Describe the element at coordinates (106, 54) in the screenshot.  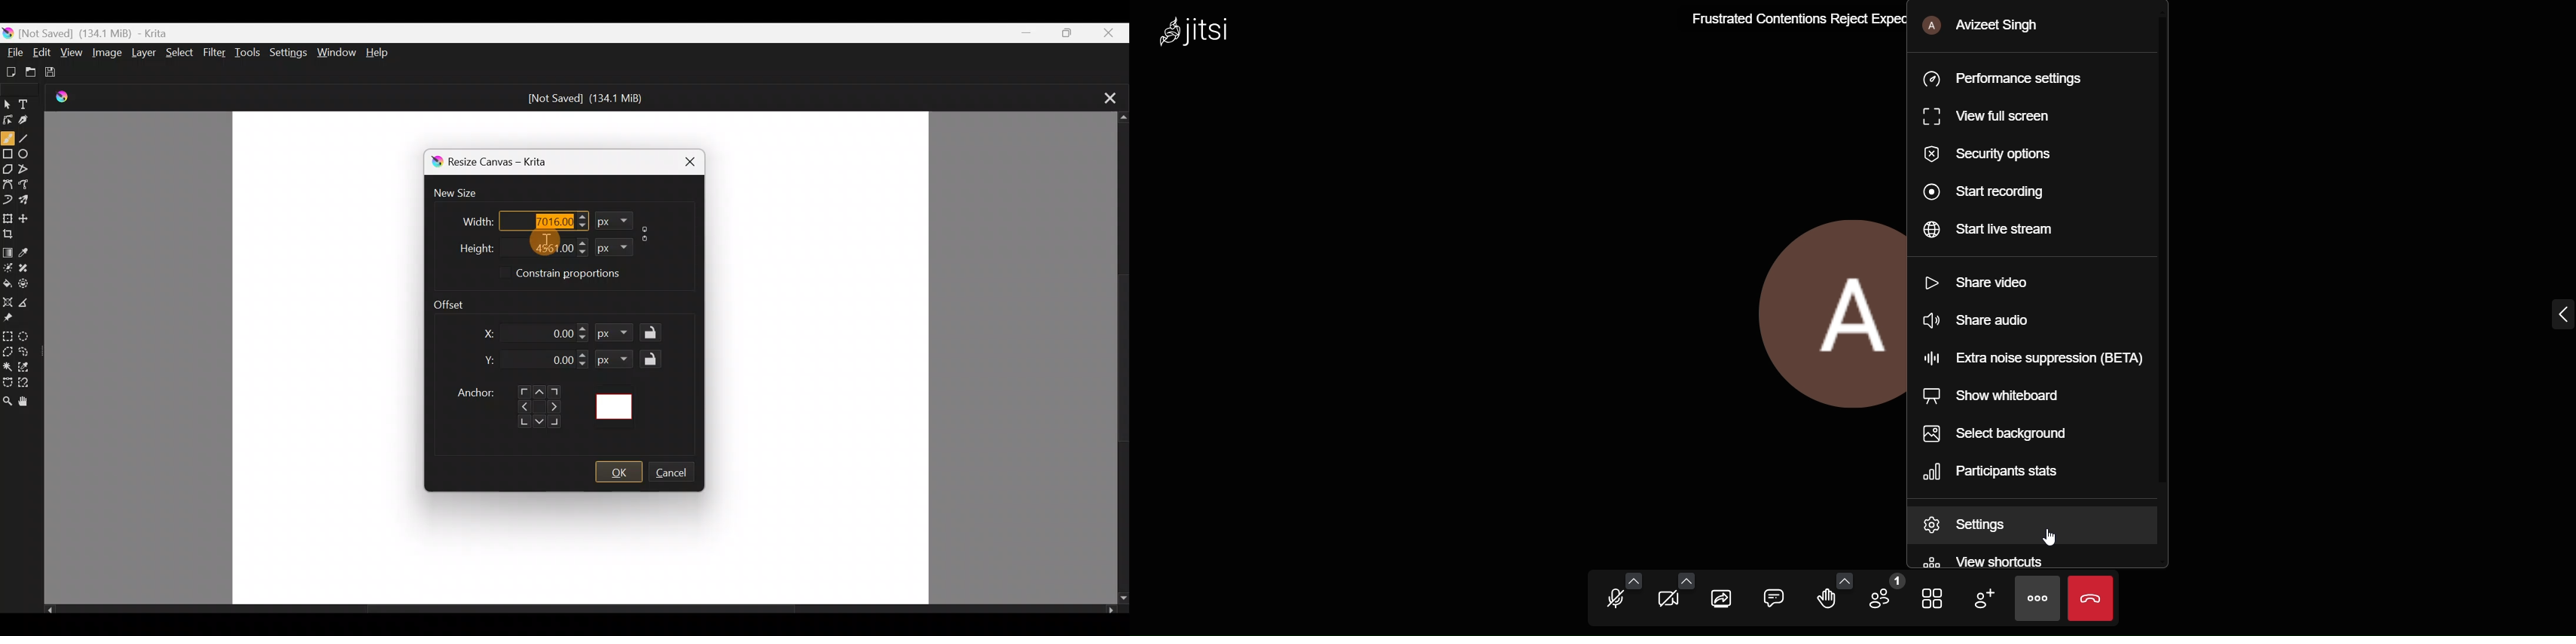
I see `Image` at that location.